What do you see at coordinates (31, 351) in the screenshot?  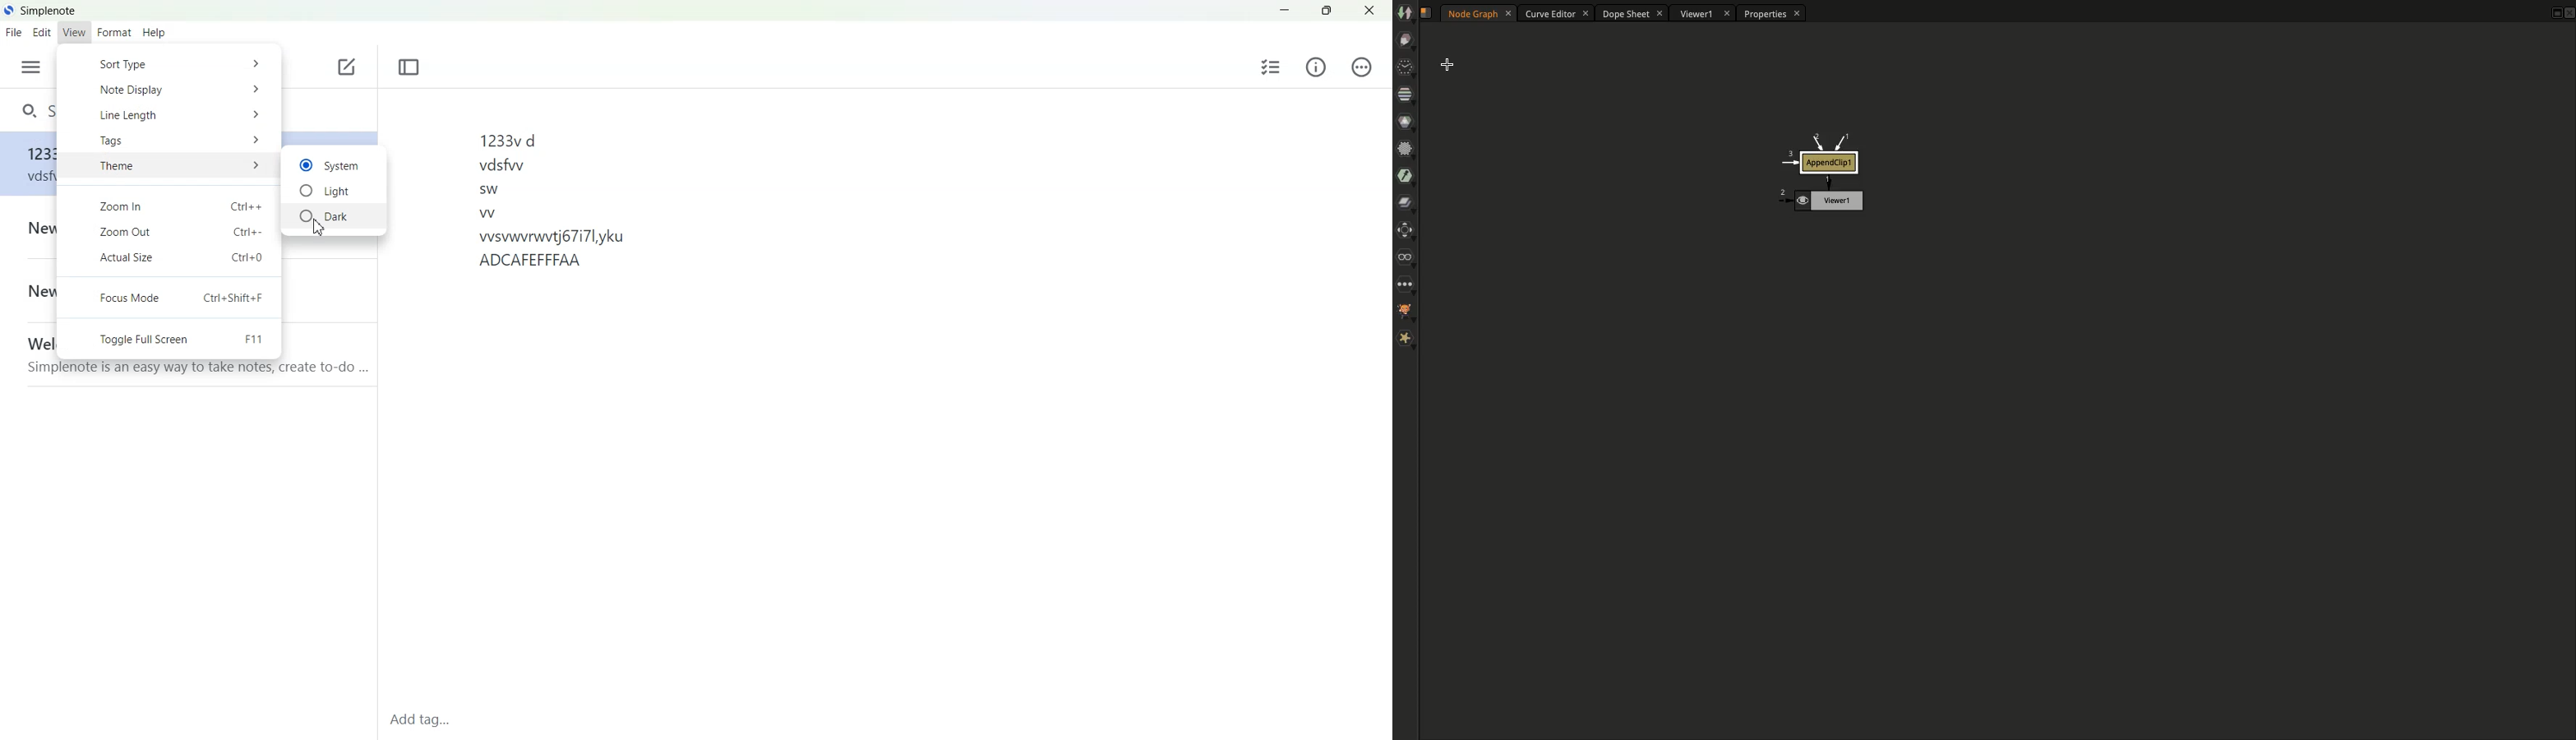 I see `Note File` at bounding box center [31, 351].